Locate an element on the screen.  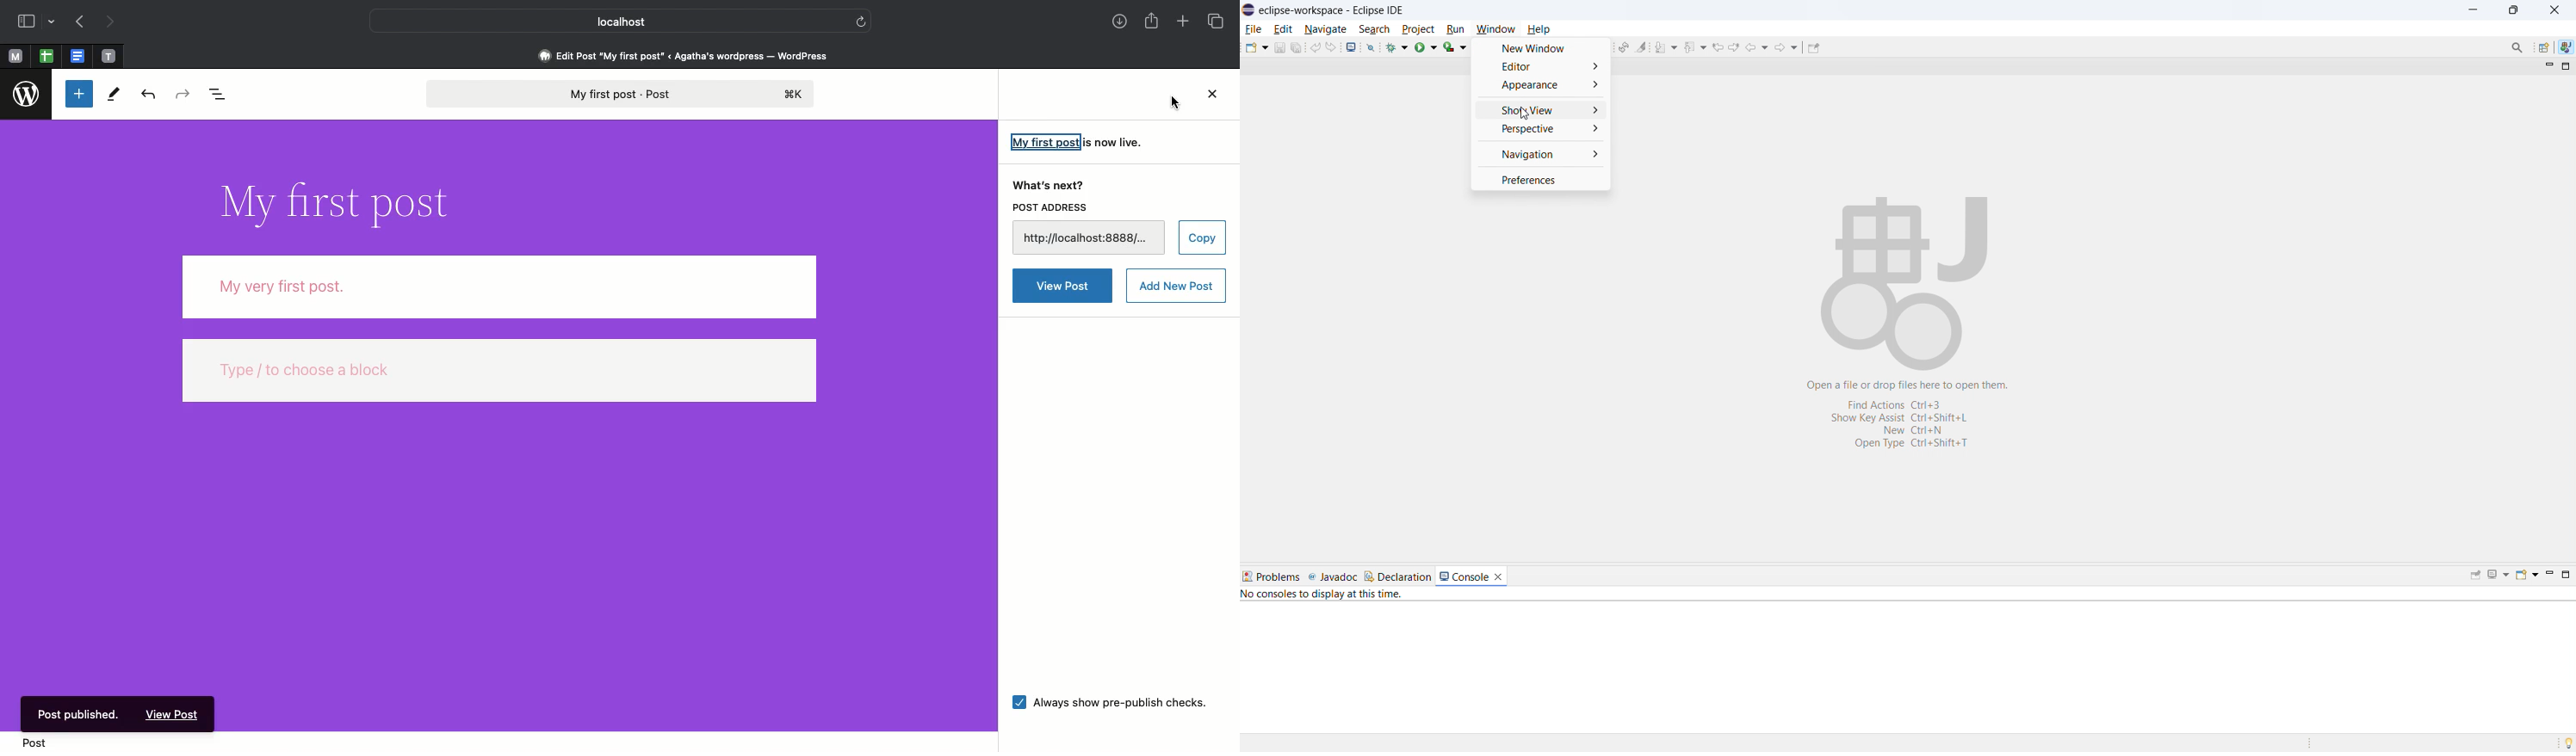
Tabs is located at coordinates (1218, 22).